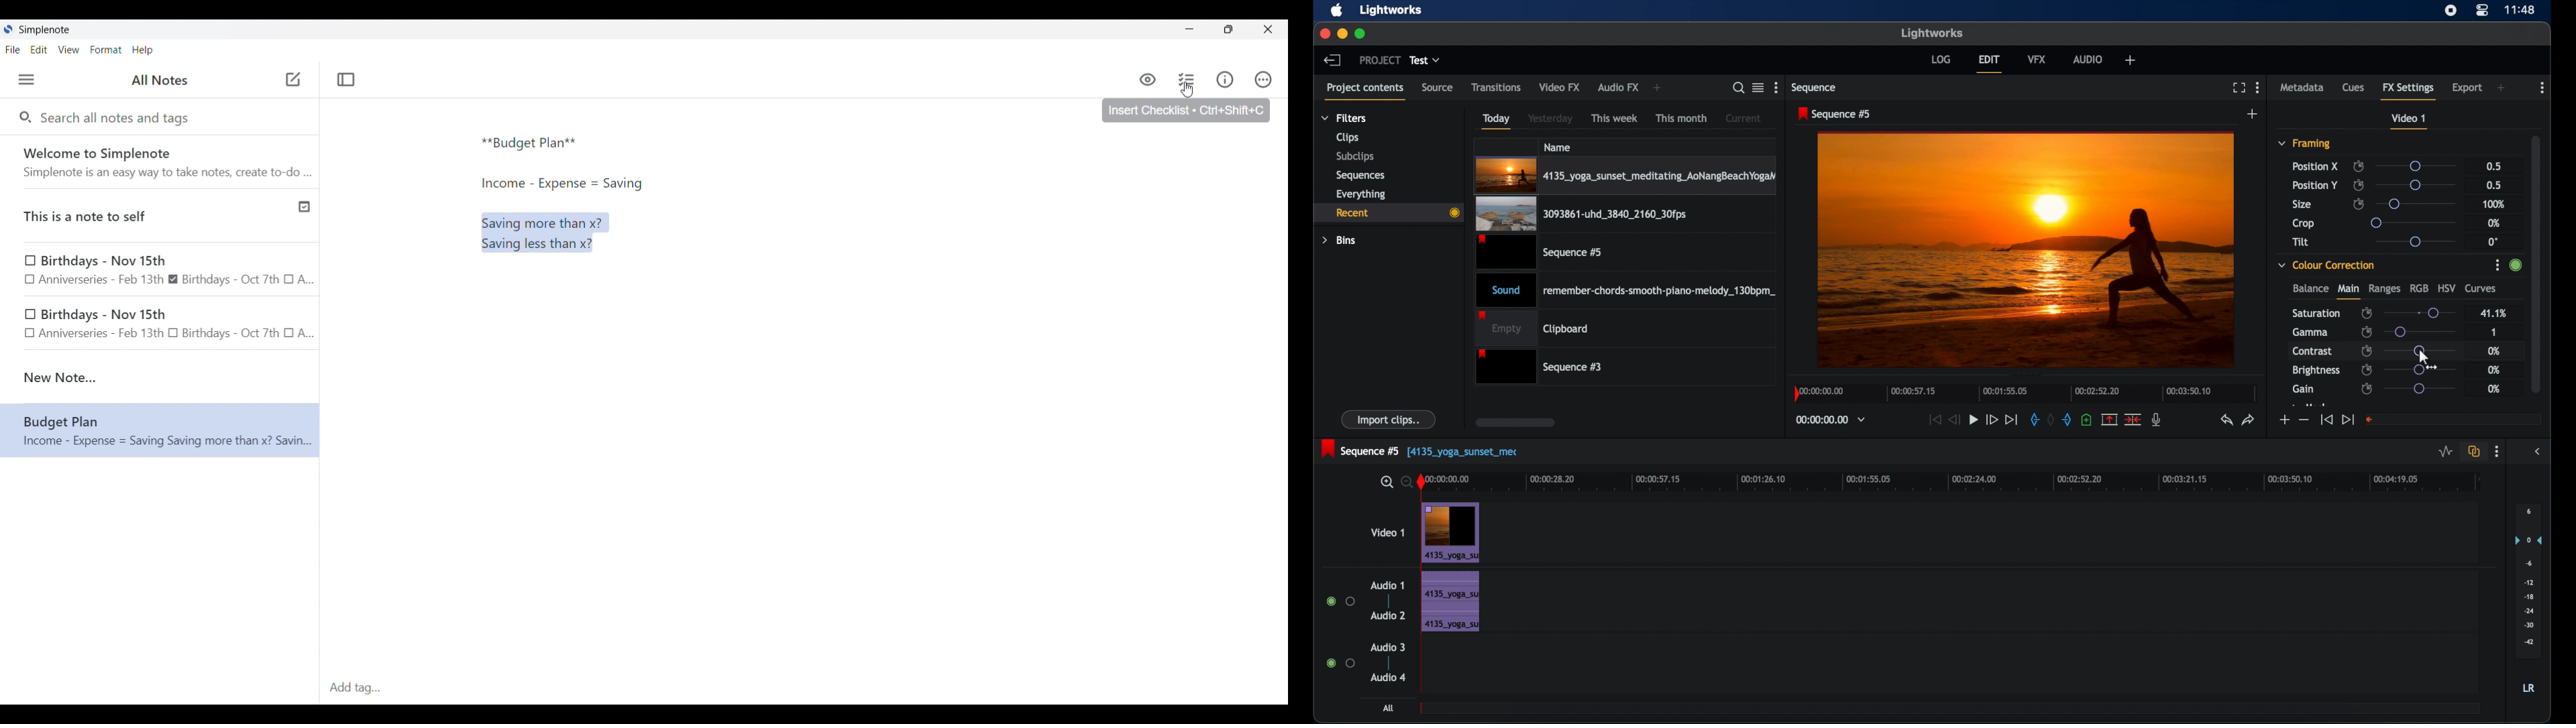  Describe the element at coordinates (2542, 88) in the screenshot. I see `more options` at that location.